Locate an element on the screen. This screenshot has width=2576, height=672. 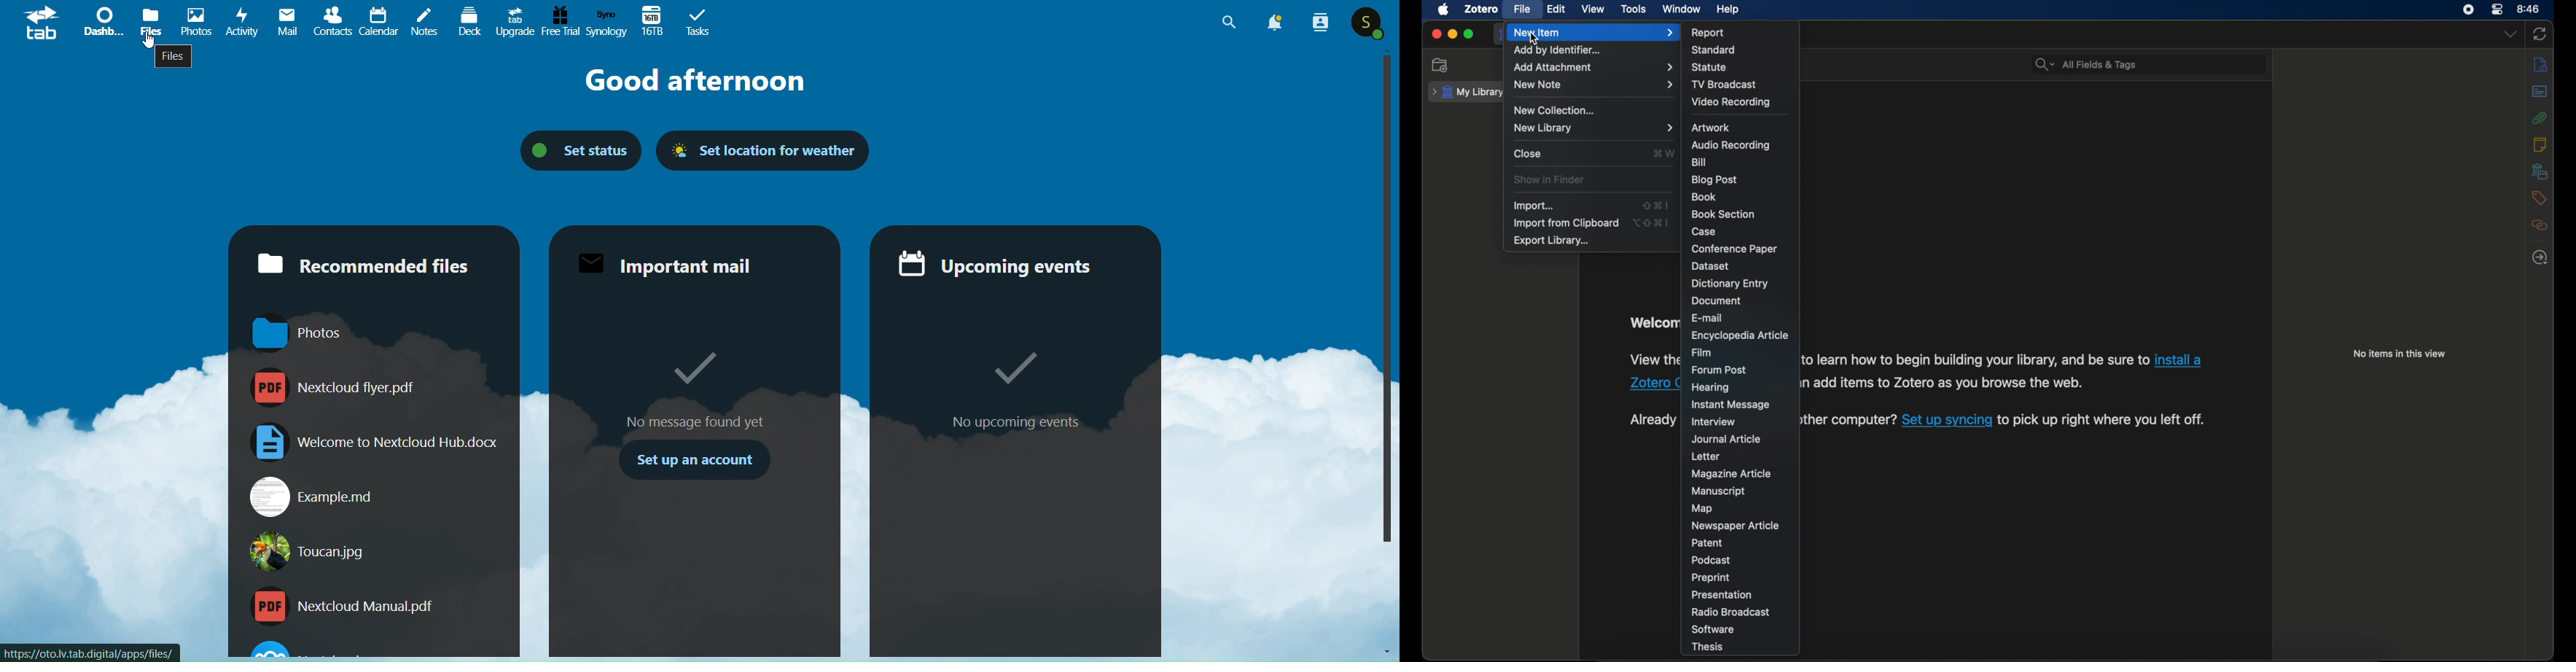
software is located at coordinates (1713, 628).